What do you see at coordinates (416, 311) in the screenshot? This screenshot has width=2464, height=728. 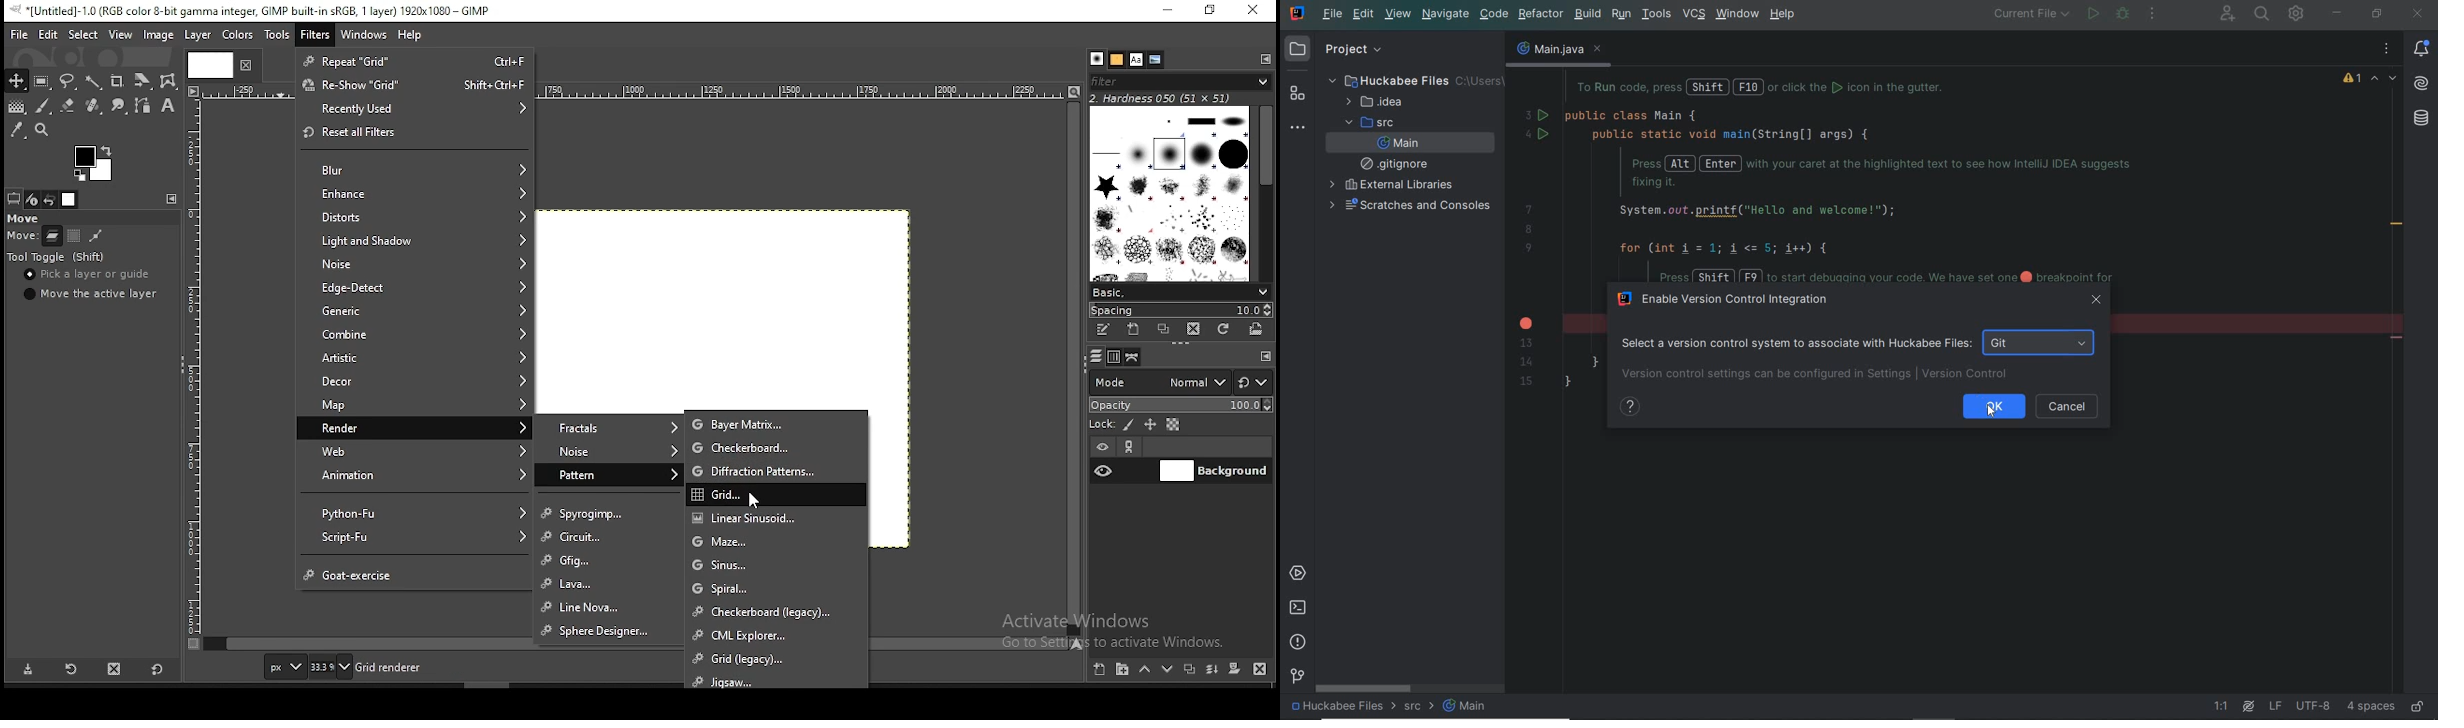 I see `generic` at bounding box center [416, 311].